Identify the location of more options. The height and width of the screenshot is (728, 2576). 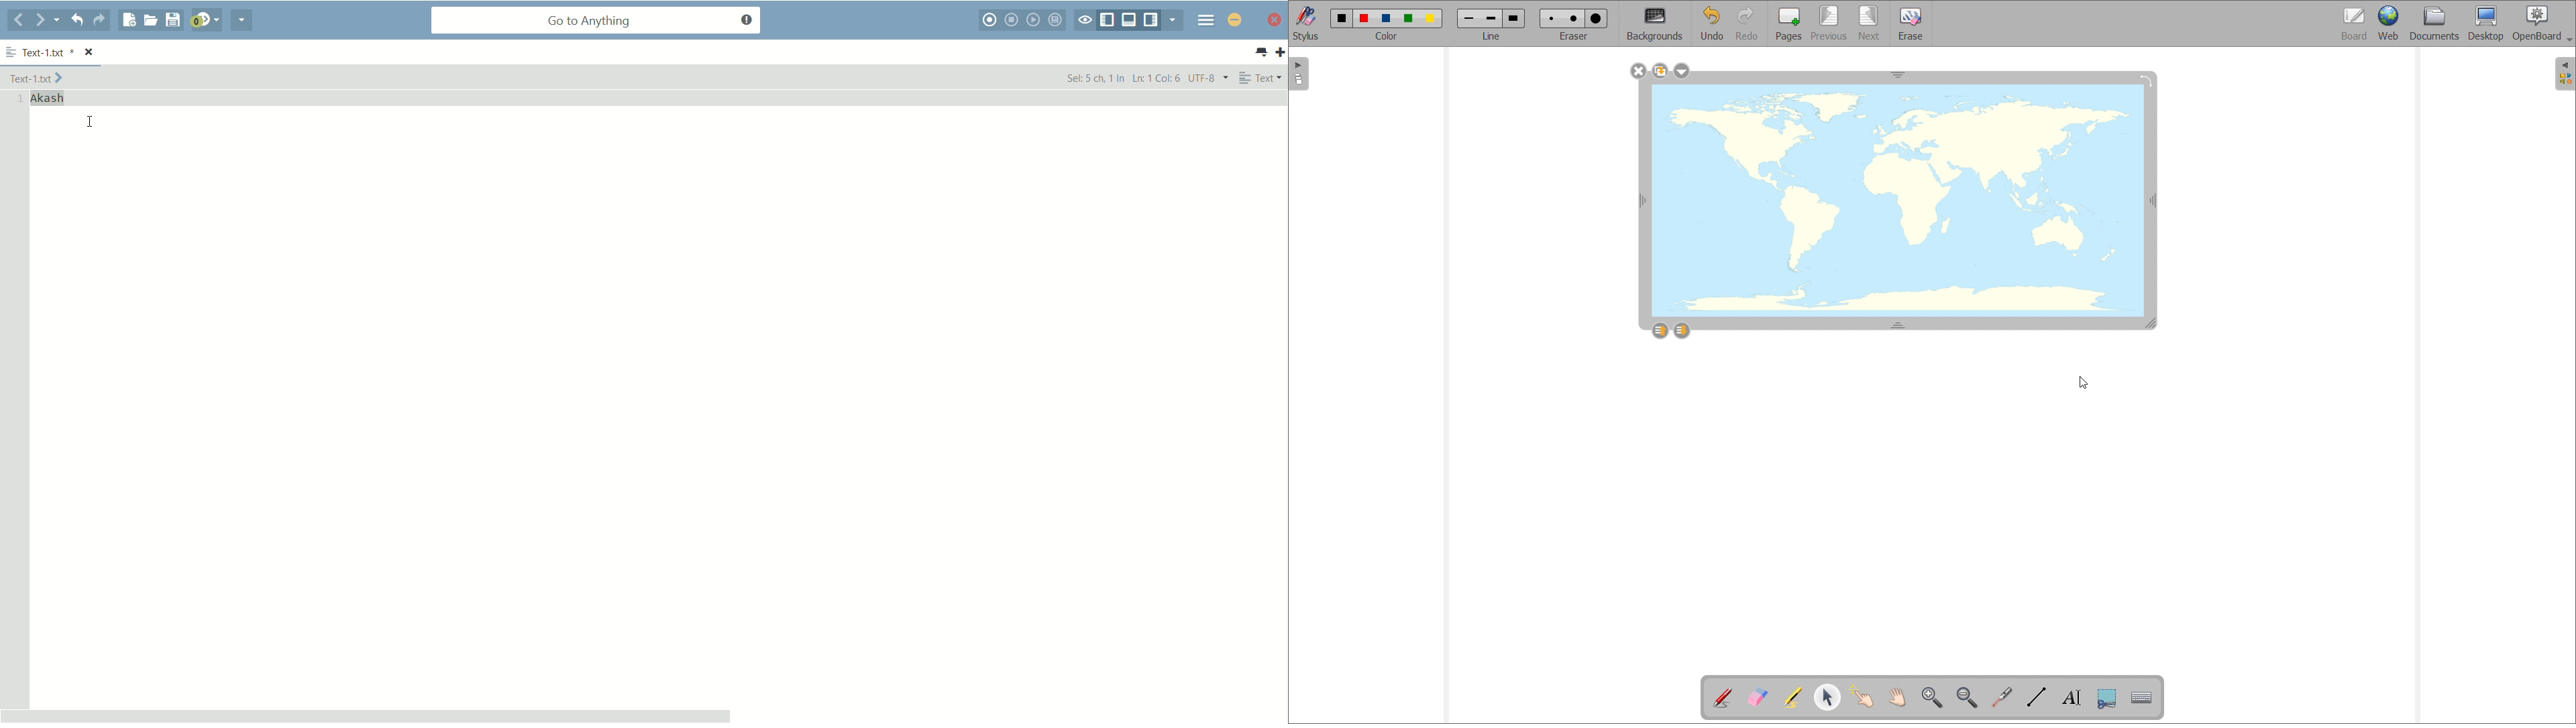
(11, 53).